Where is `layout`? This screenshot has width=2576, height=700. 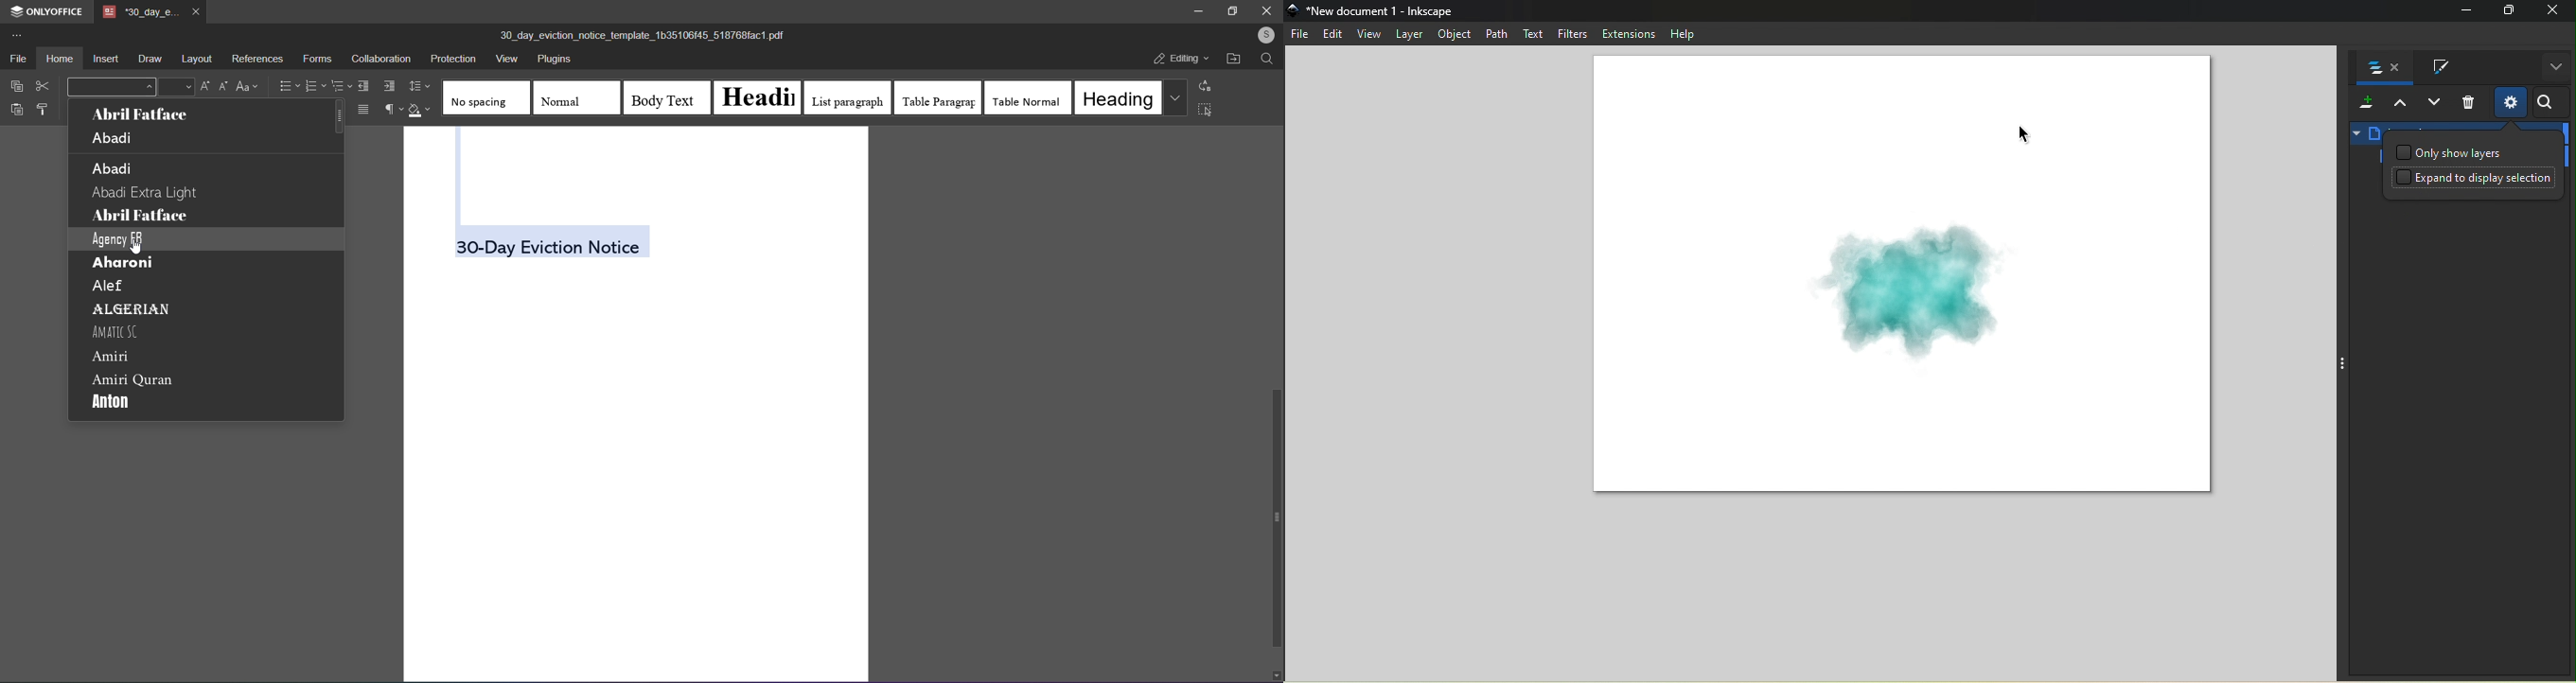 layout is located at coordinates (195, 59).